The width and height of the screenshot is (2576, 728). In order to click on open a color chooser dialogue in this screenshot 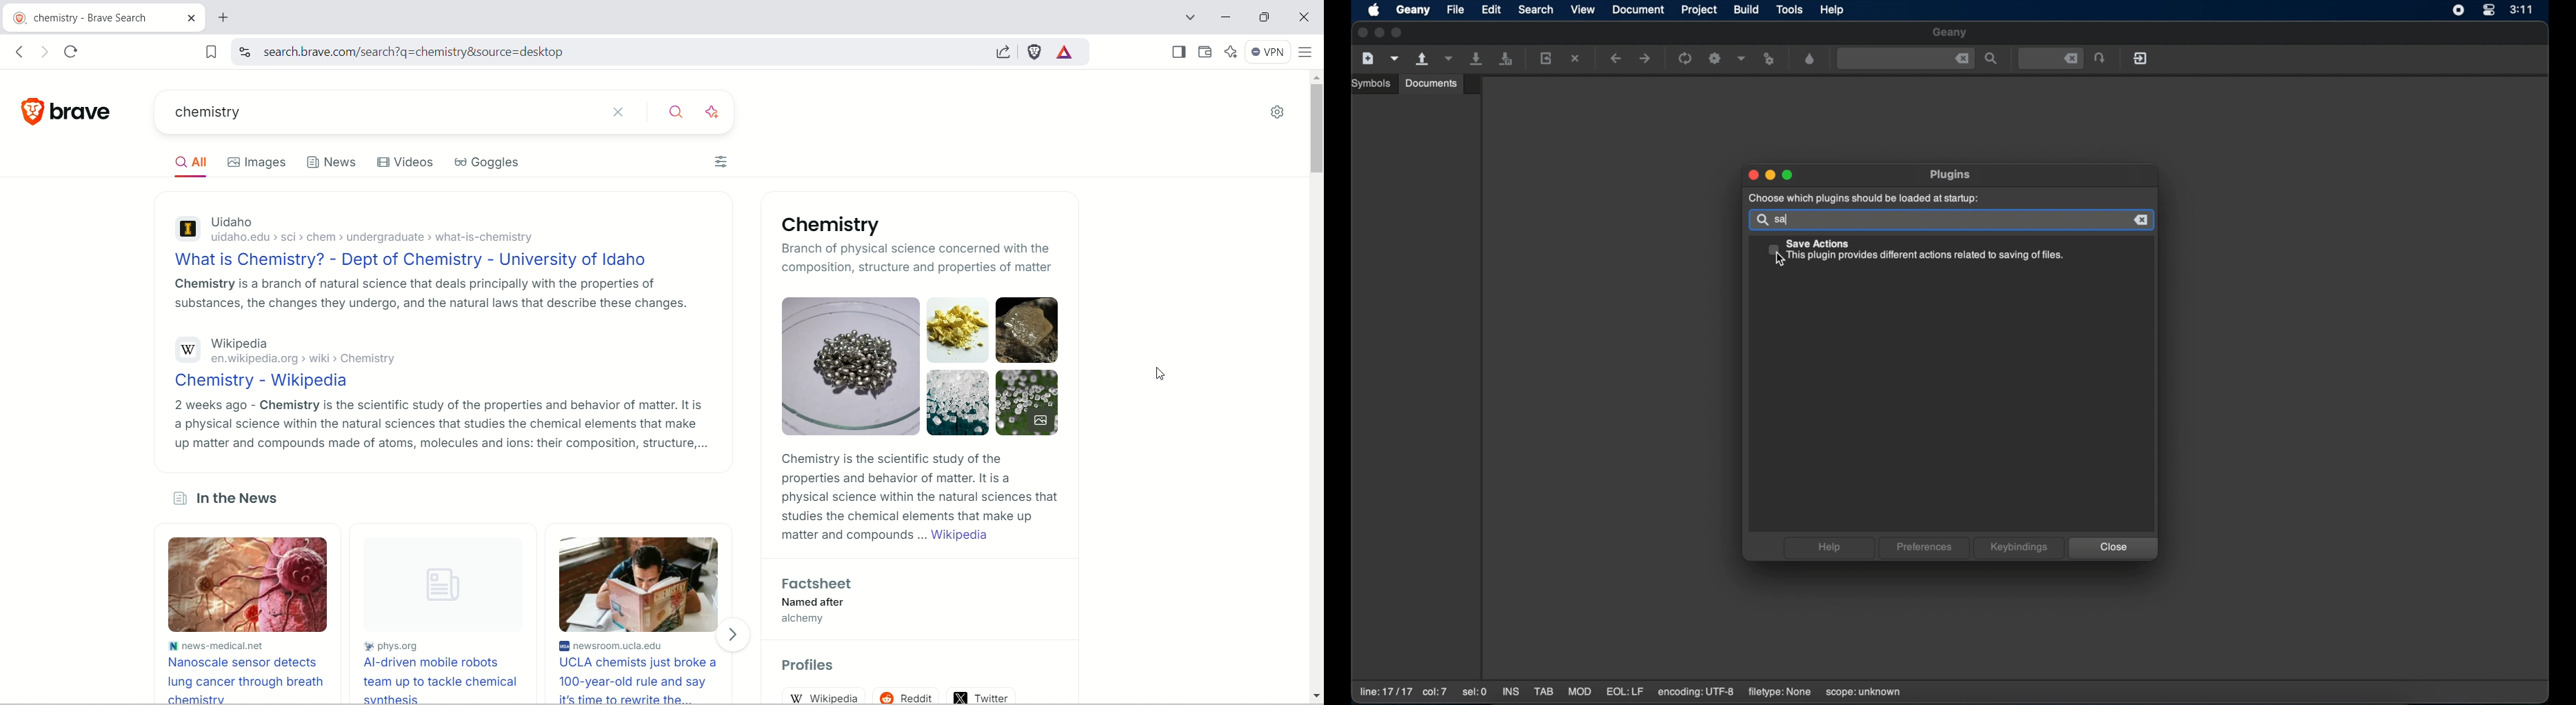, I will do `click(1811, 59)`.